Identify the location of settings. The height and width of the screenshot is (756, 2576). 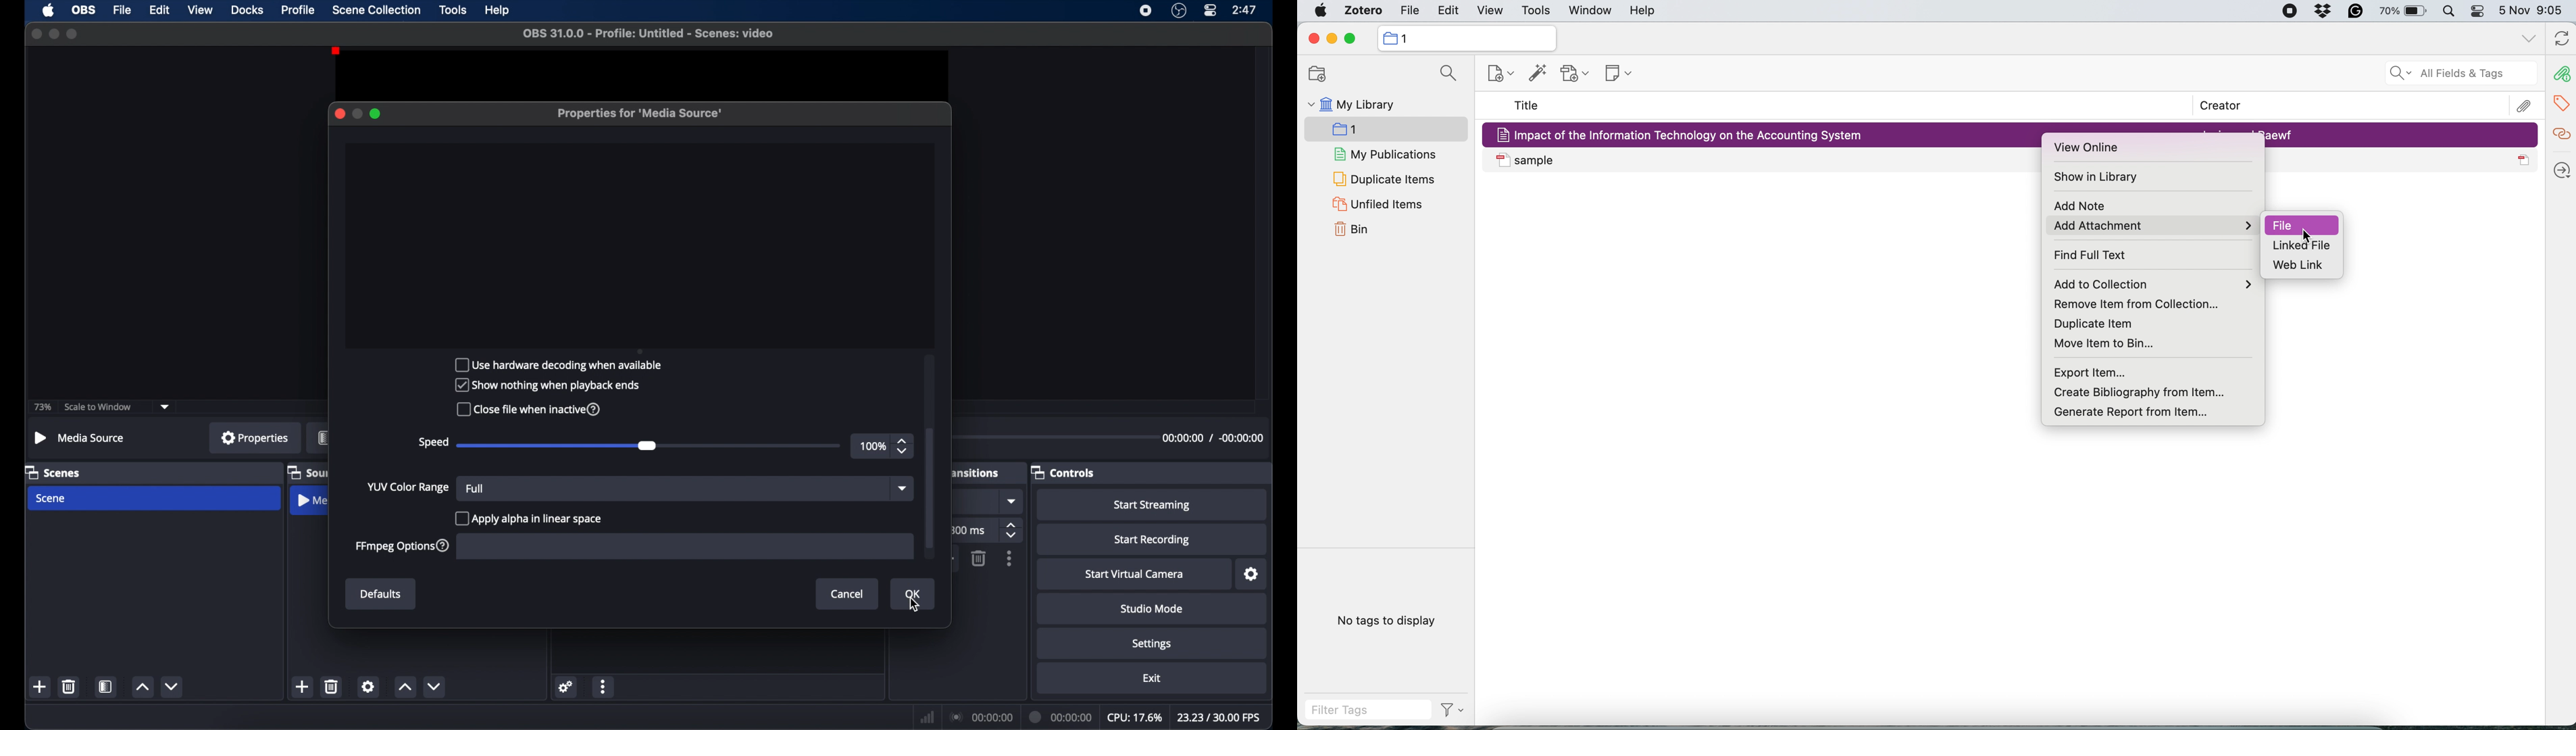
(567, 687).